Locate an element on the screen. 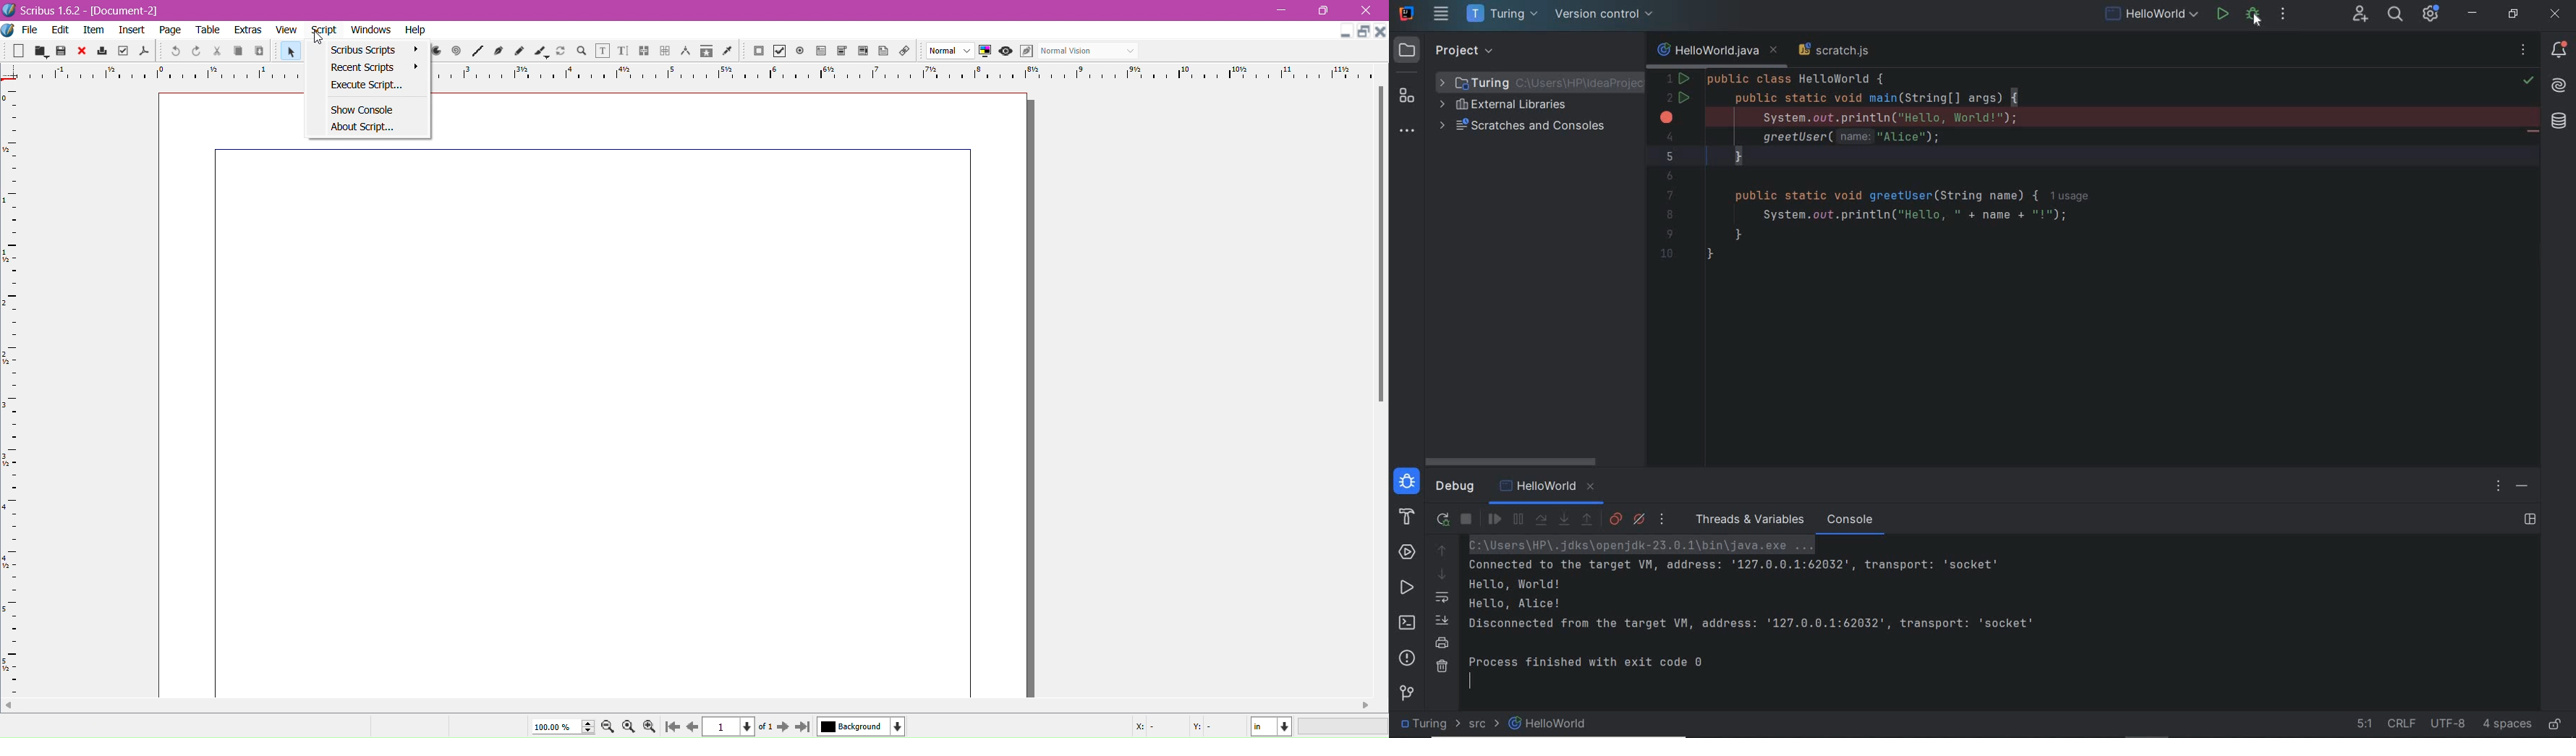  Go to the previous page is located at coordinates (690, 726).